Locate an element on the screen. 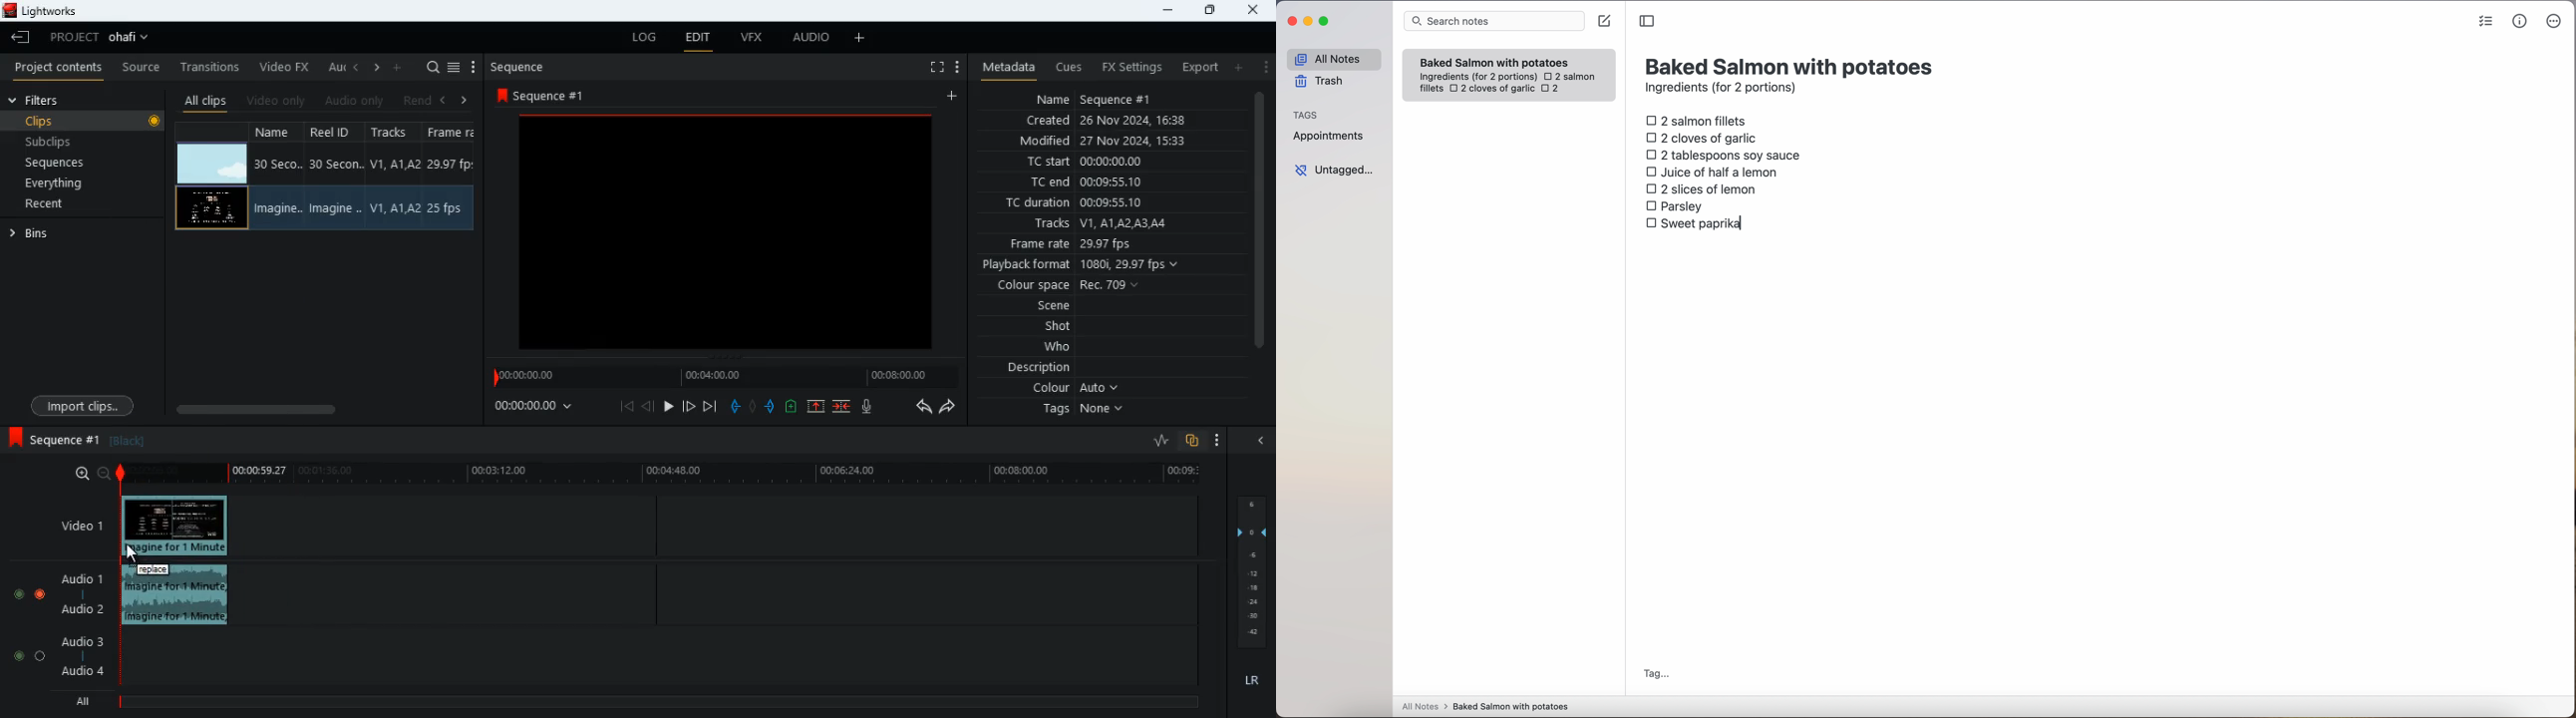 This screenshot has width=2576, height=728. audio only is located at coordinates (357, 101).